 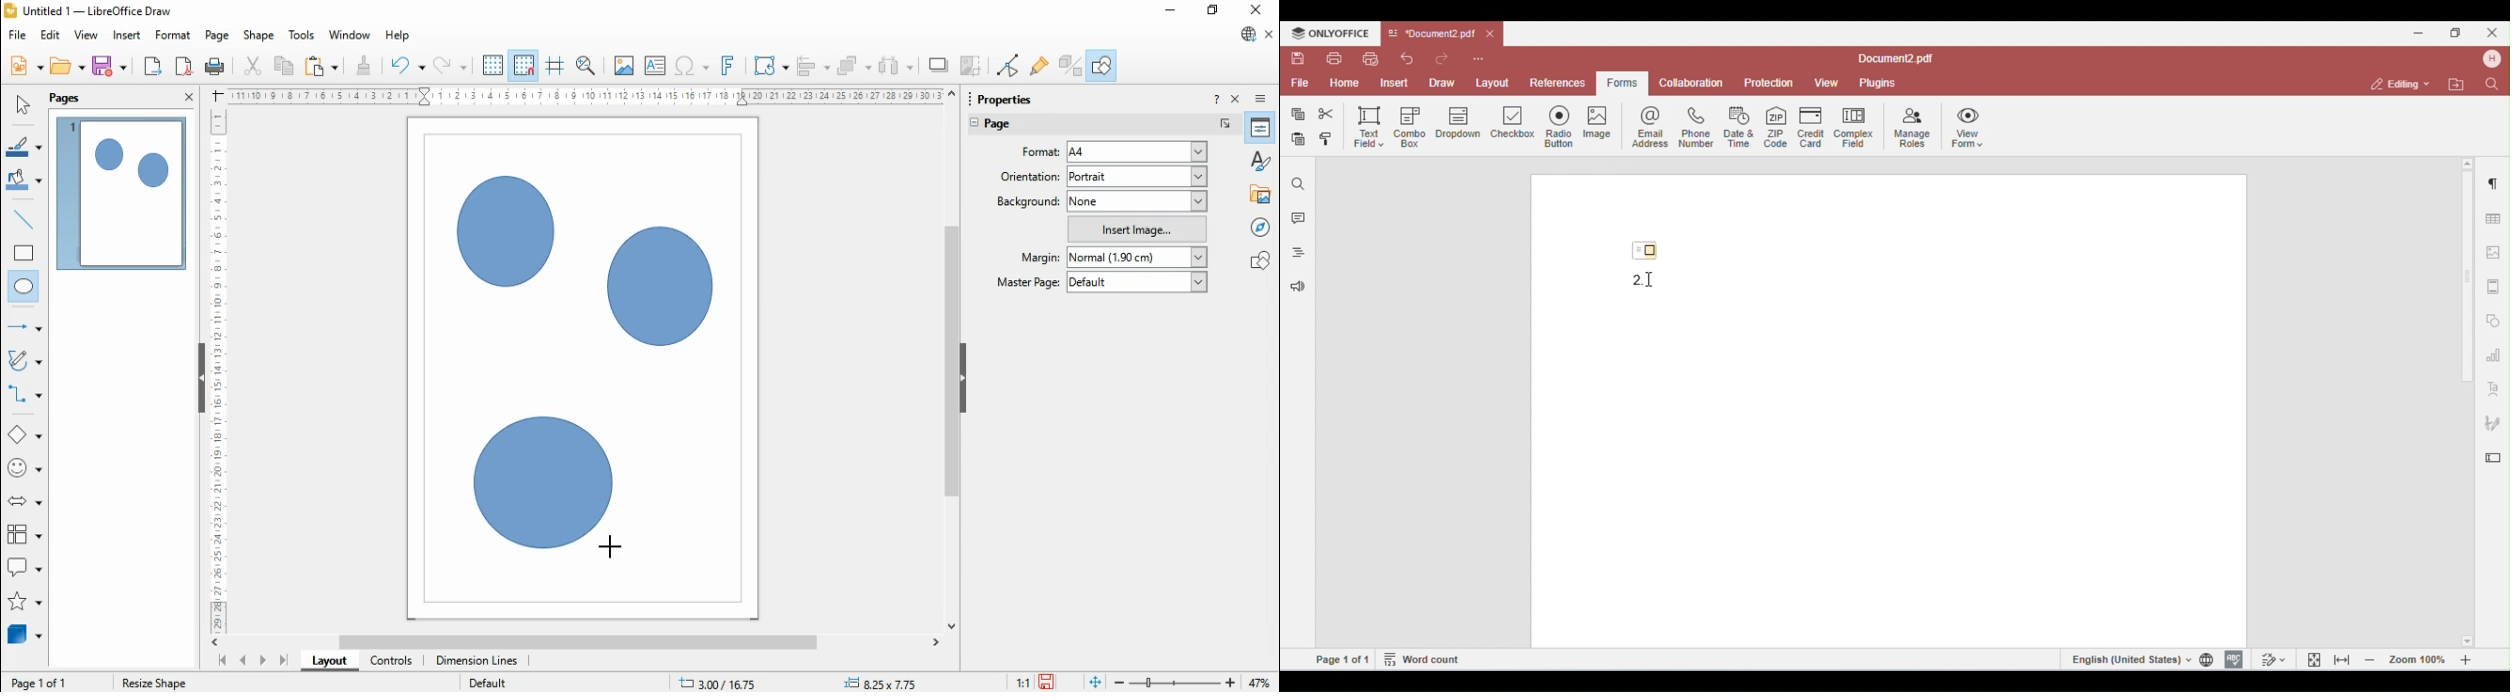 I want to click on flowchart, so click(x=25, y=538).